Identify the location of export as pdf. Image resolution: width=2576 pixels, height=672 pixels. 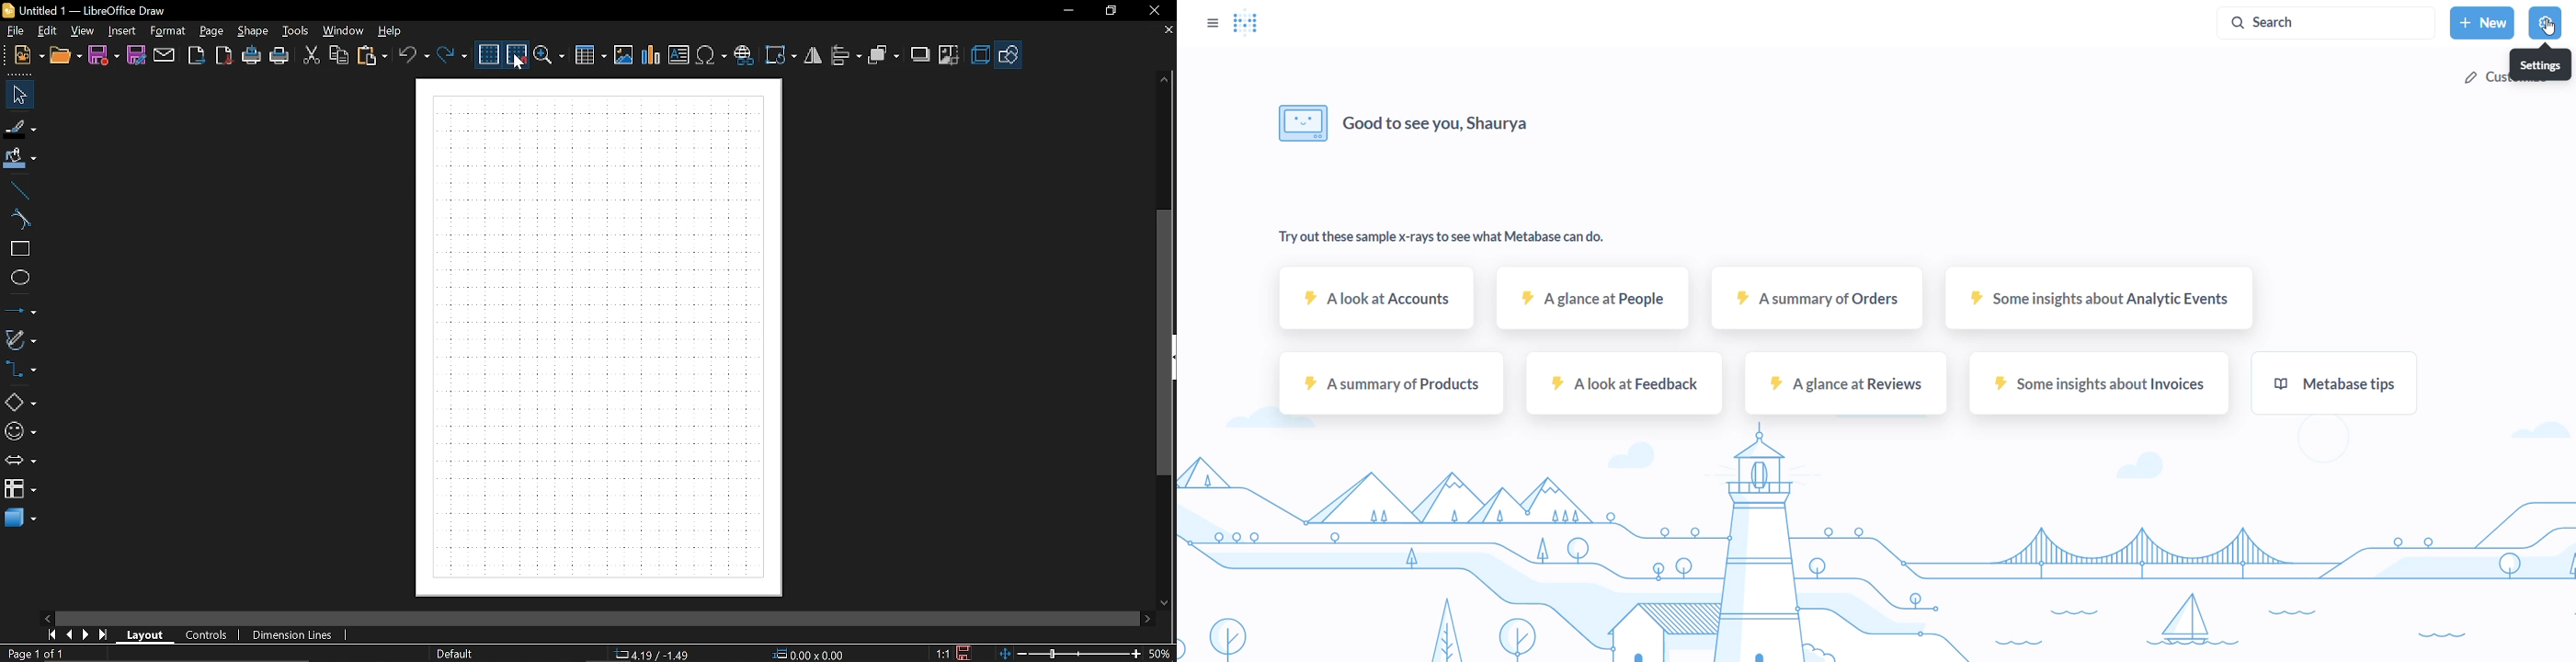
(223, 55).